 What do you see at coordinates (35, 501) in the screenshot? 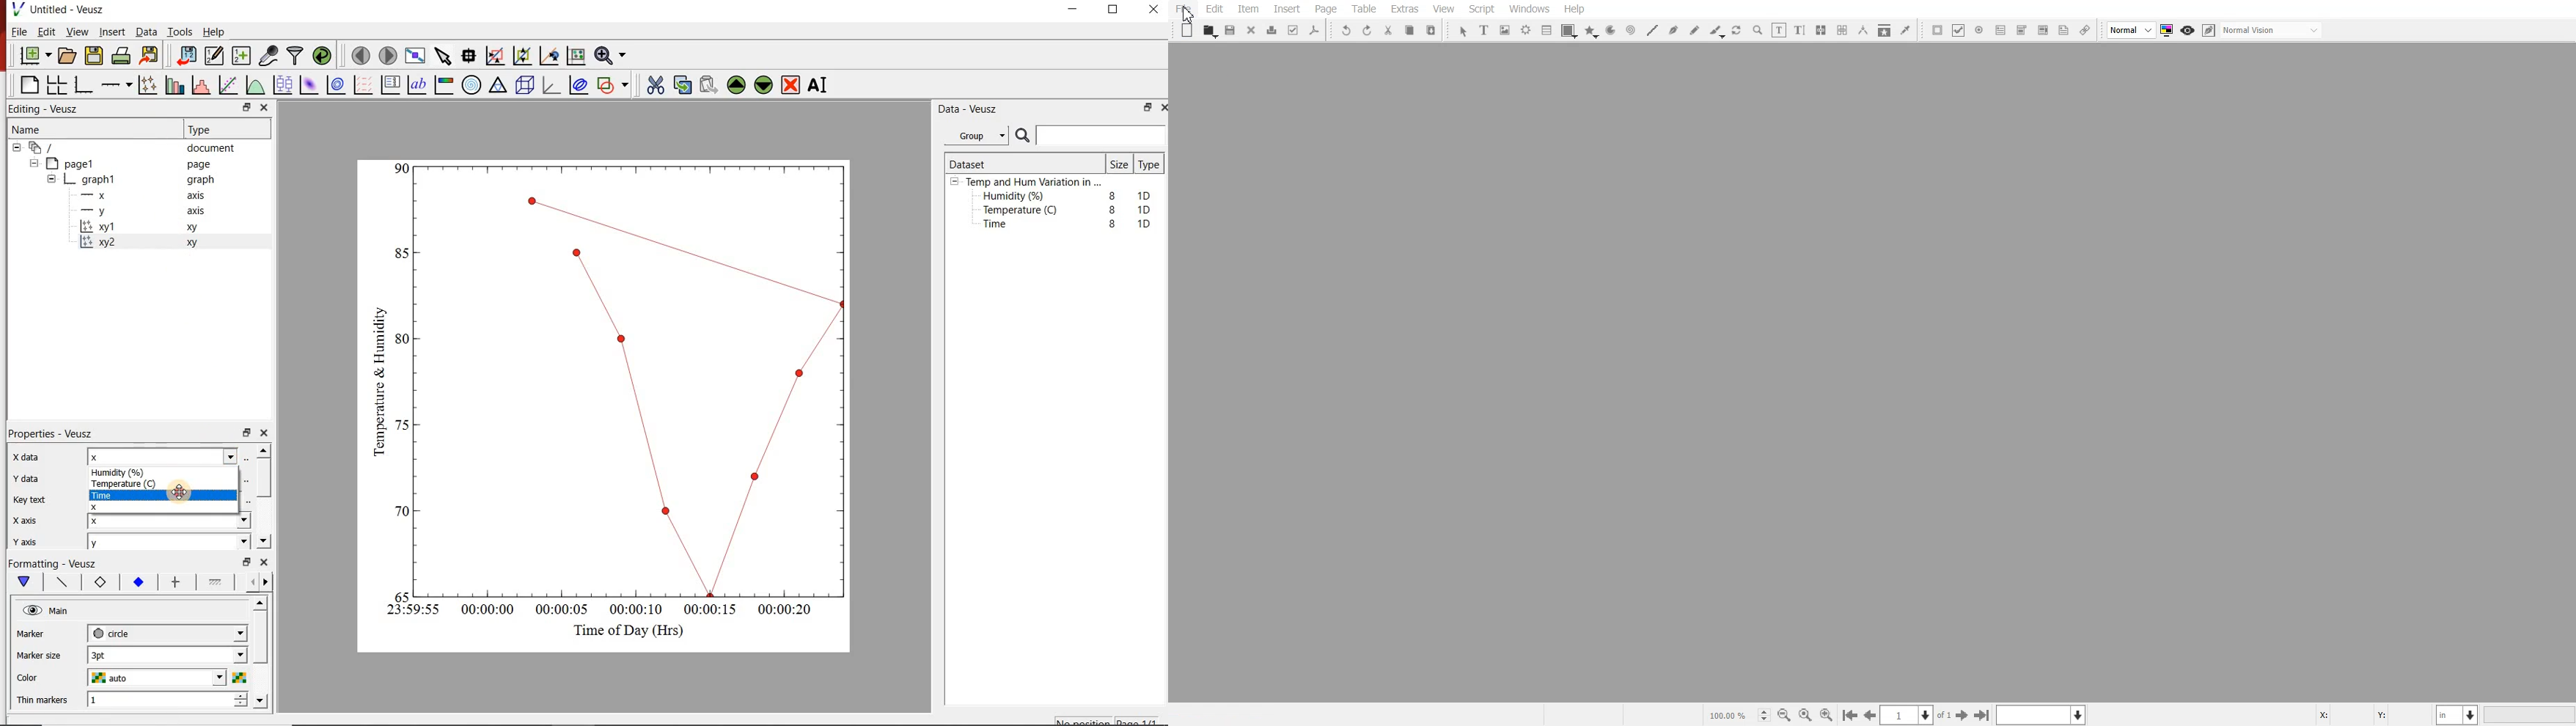
I see `Key text` at bounding box center [35, 501].